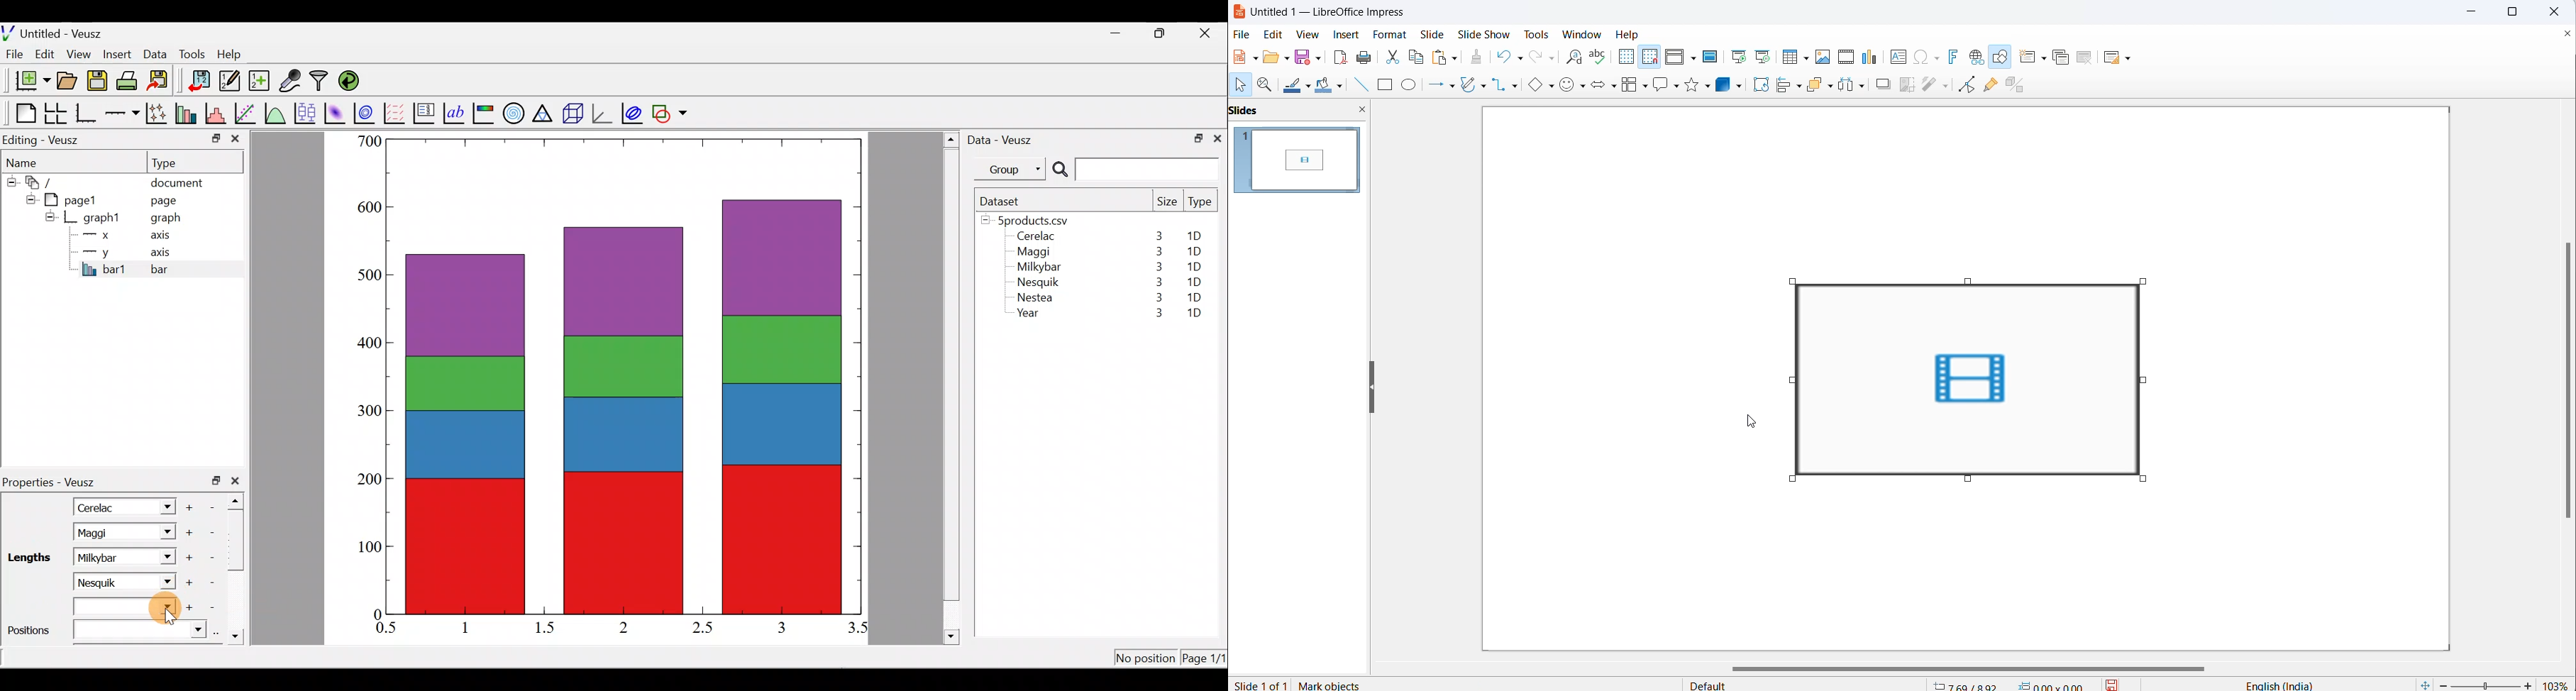 The height and width of the screenshot is (700, 2576). What do you see at coordinates (2111, 683) in the screenshot?
I see `save` at bounding box center [2111, 683].